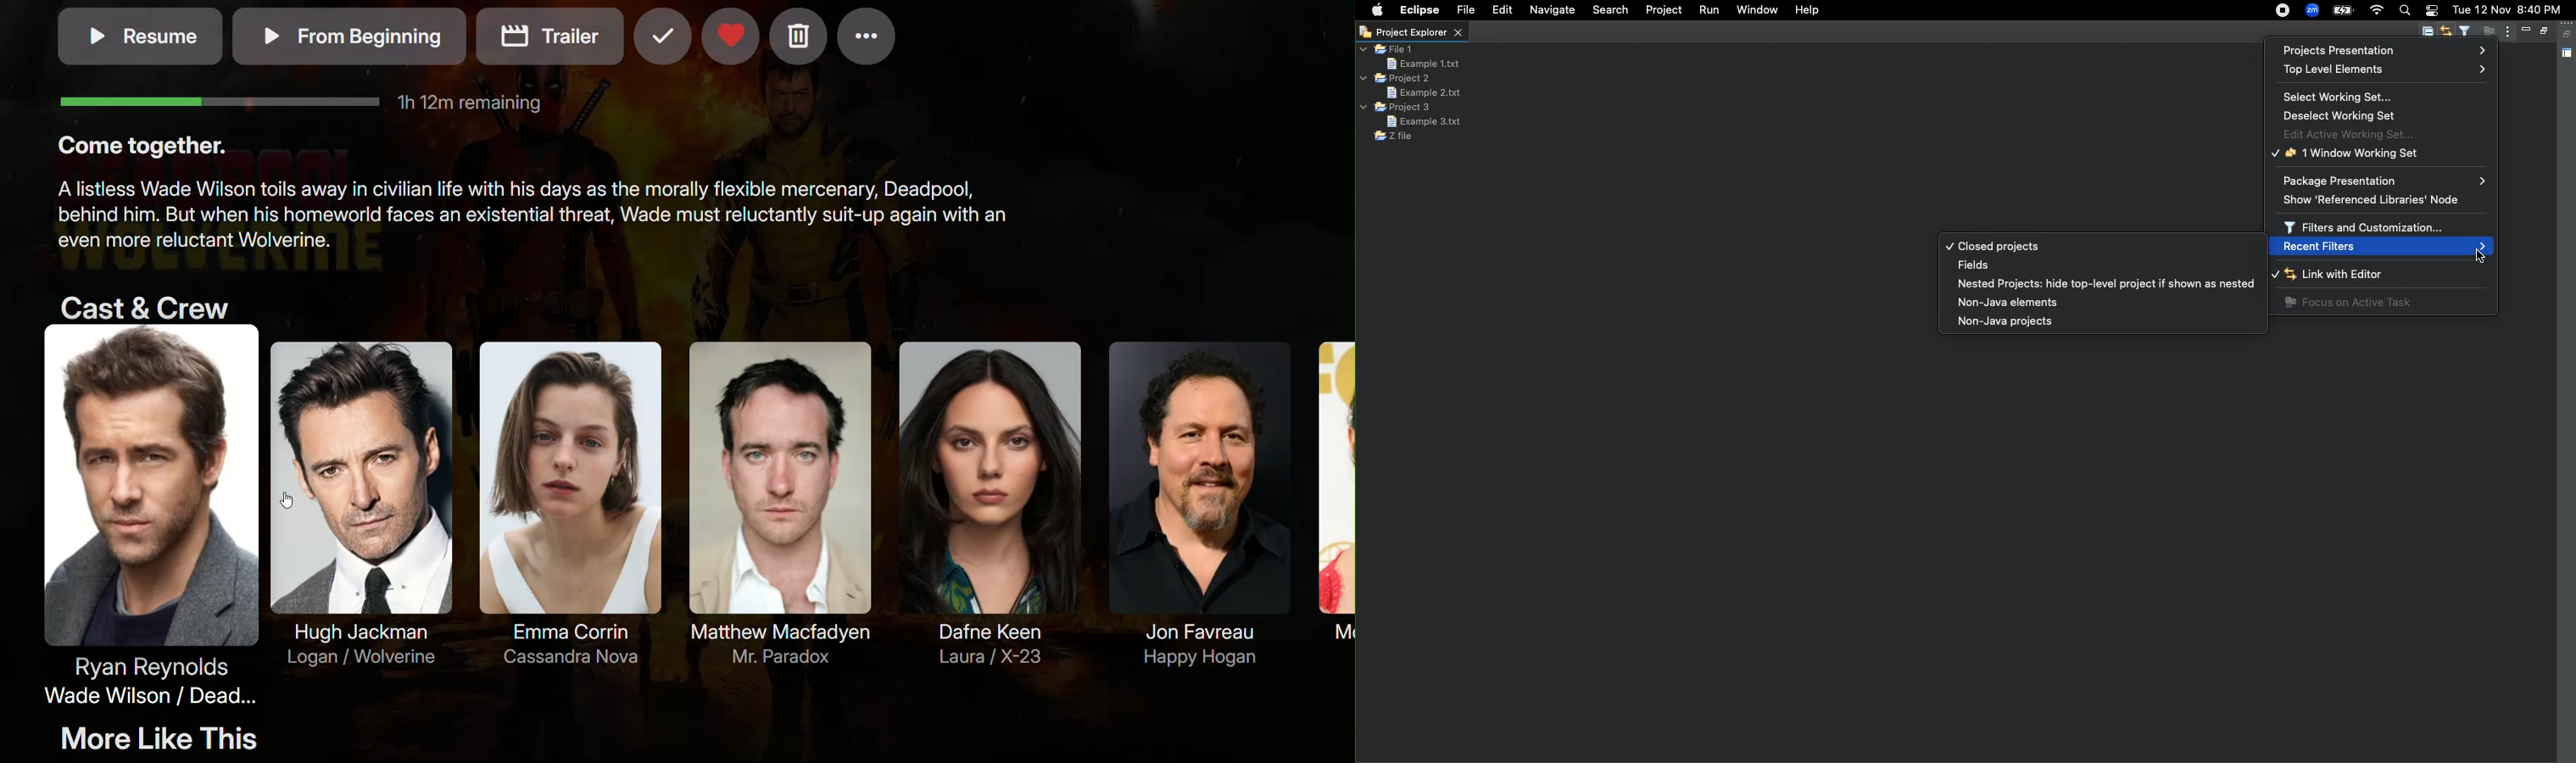 The height and width of the screenshot is (784, 2576). Describe the element at coordinates (2348, 303) in the screenshot. I see `Focus on active task` at that location.